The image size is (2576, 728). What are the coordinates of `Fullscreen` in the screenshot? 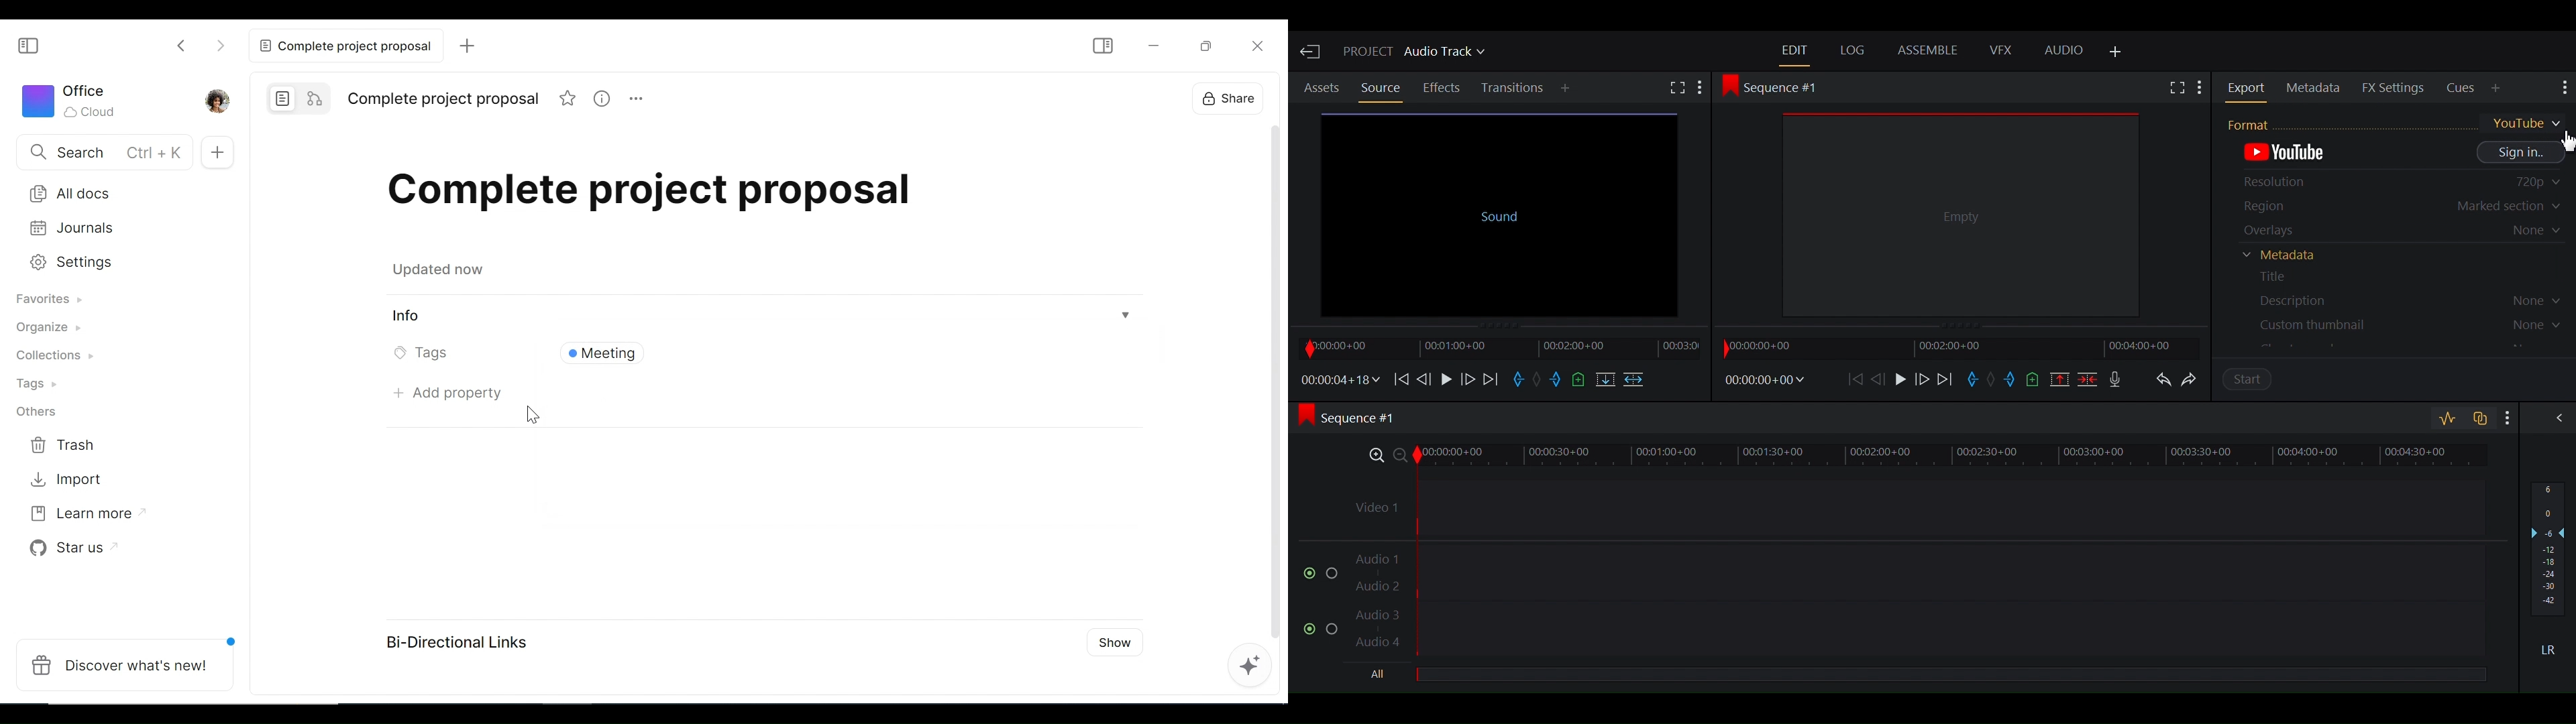 It's located at (2176, 87).